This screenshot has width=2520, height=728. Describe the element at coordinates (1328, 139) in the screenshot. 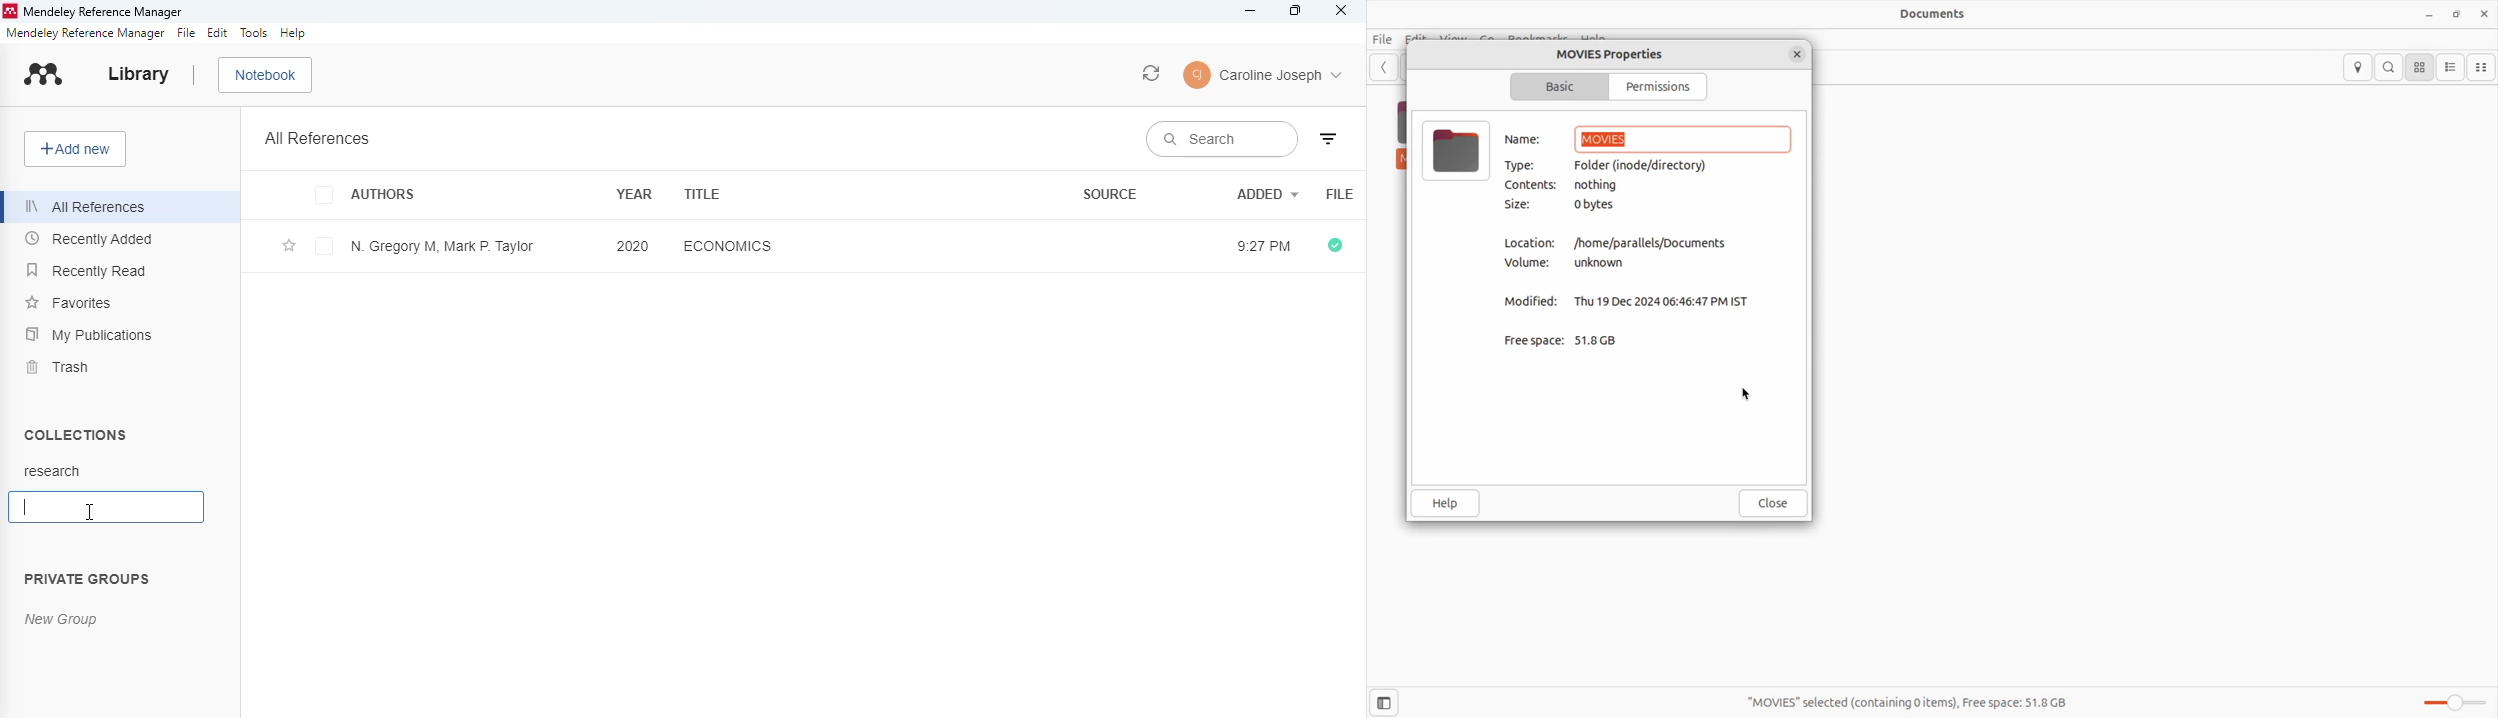

I see `filter by` at that location.